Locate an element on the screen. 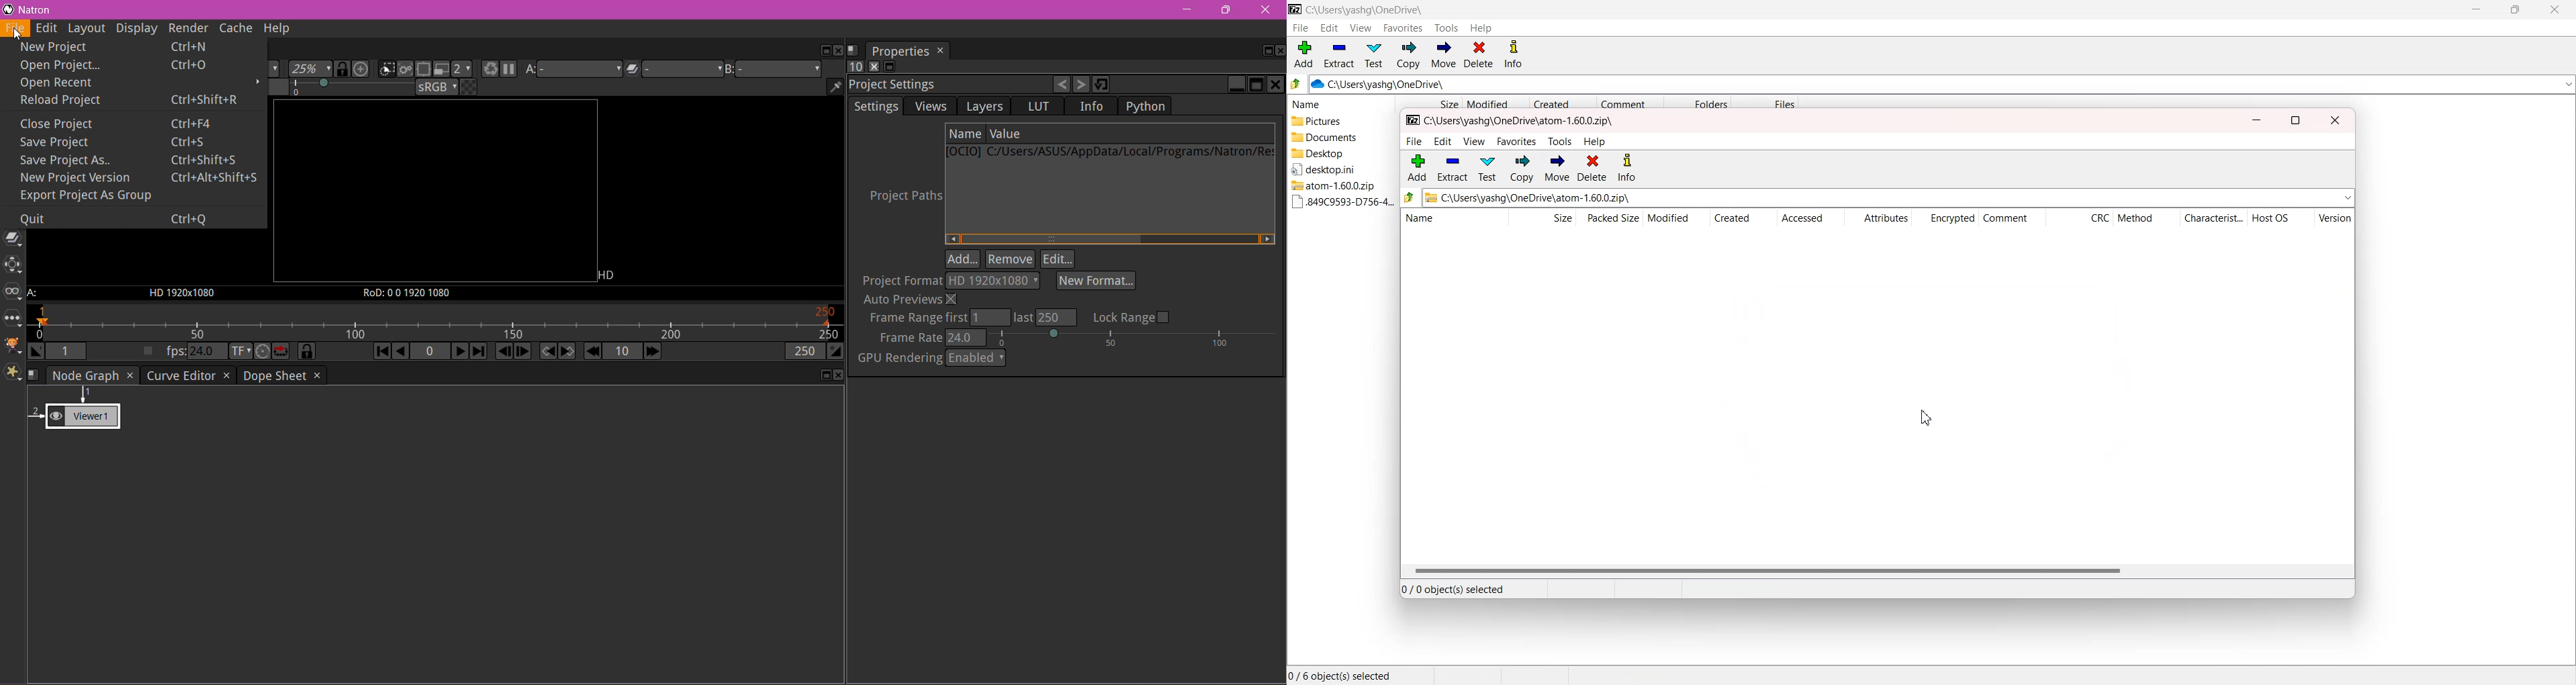 The width and height of the screenshot is (2576, 700). Project Paths is located at coordinates (893, 196).